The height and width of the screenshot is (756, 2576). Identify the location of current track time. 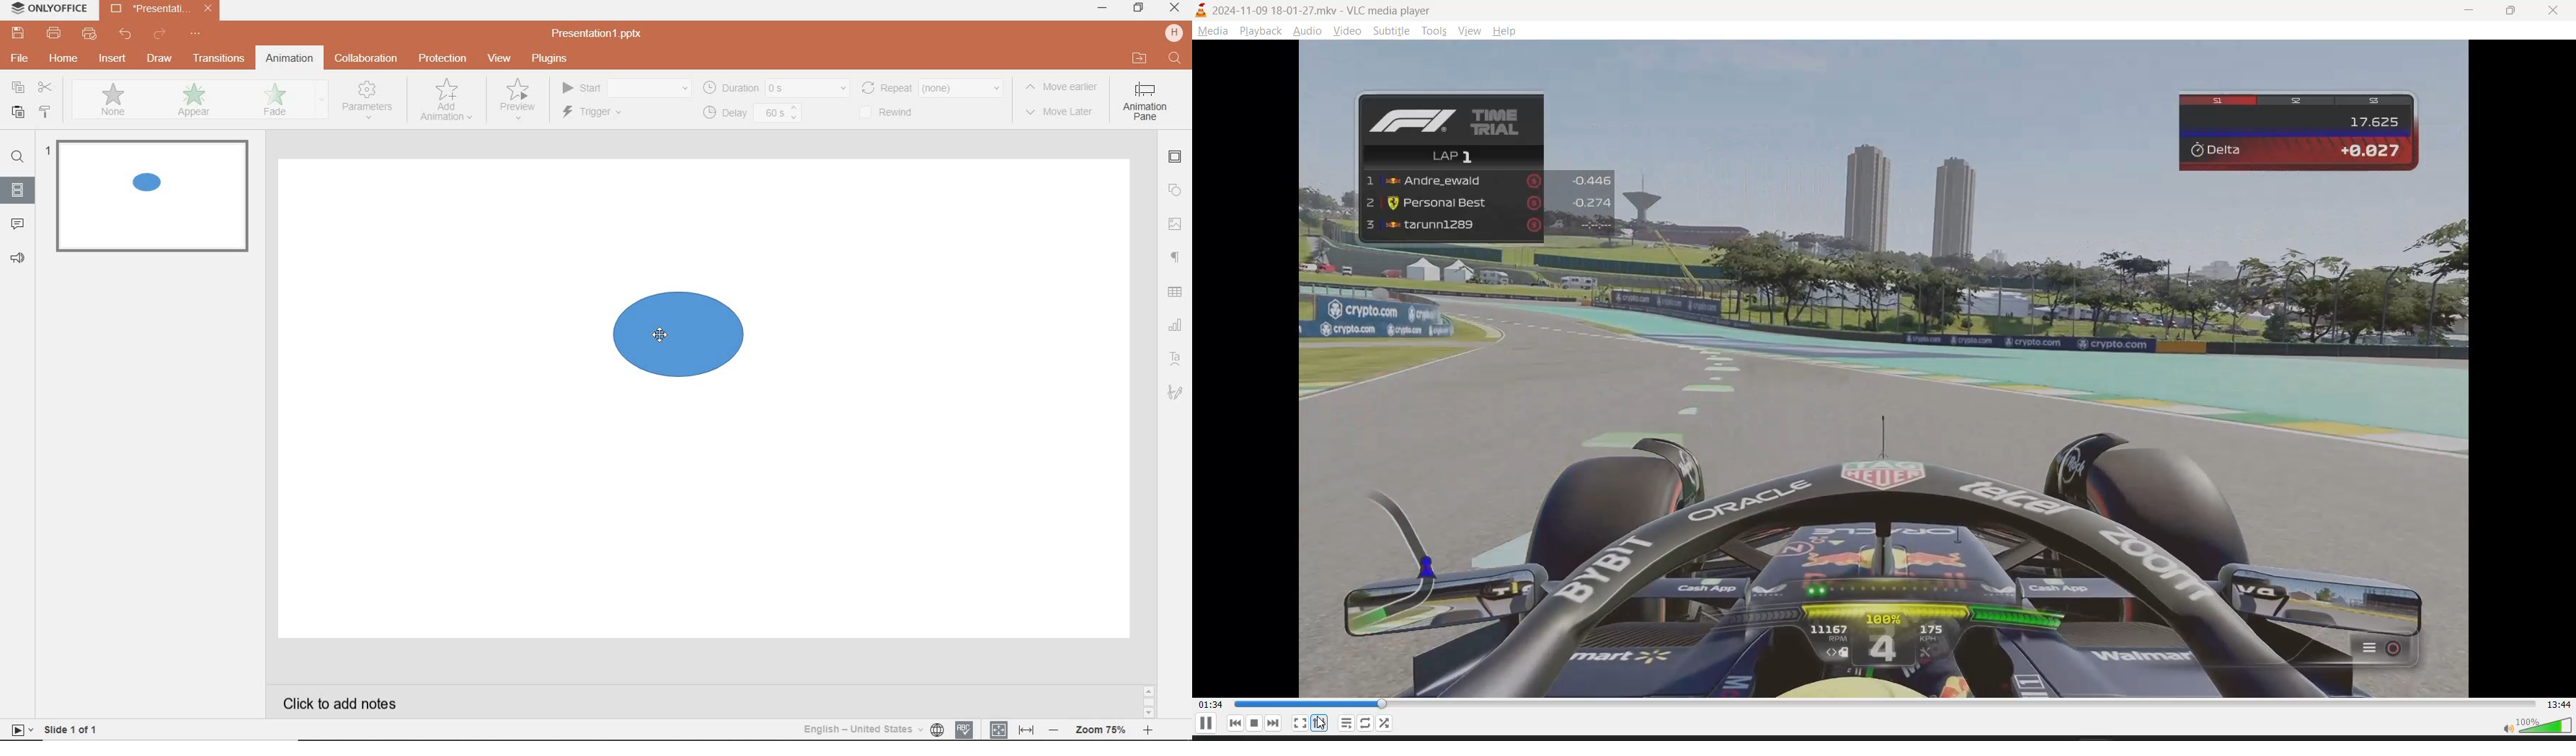
(1211, 704).